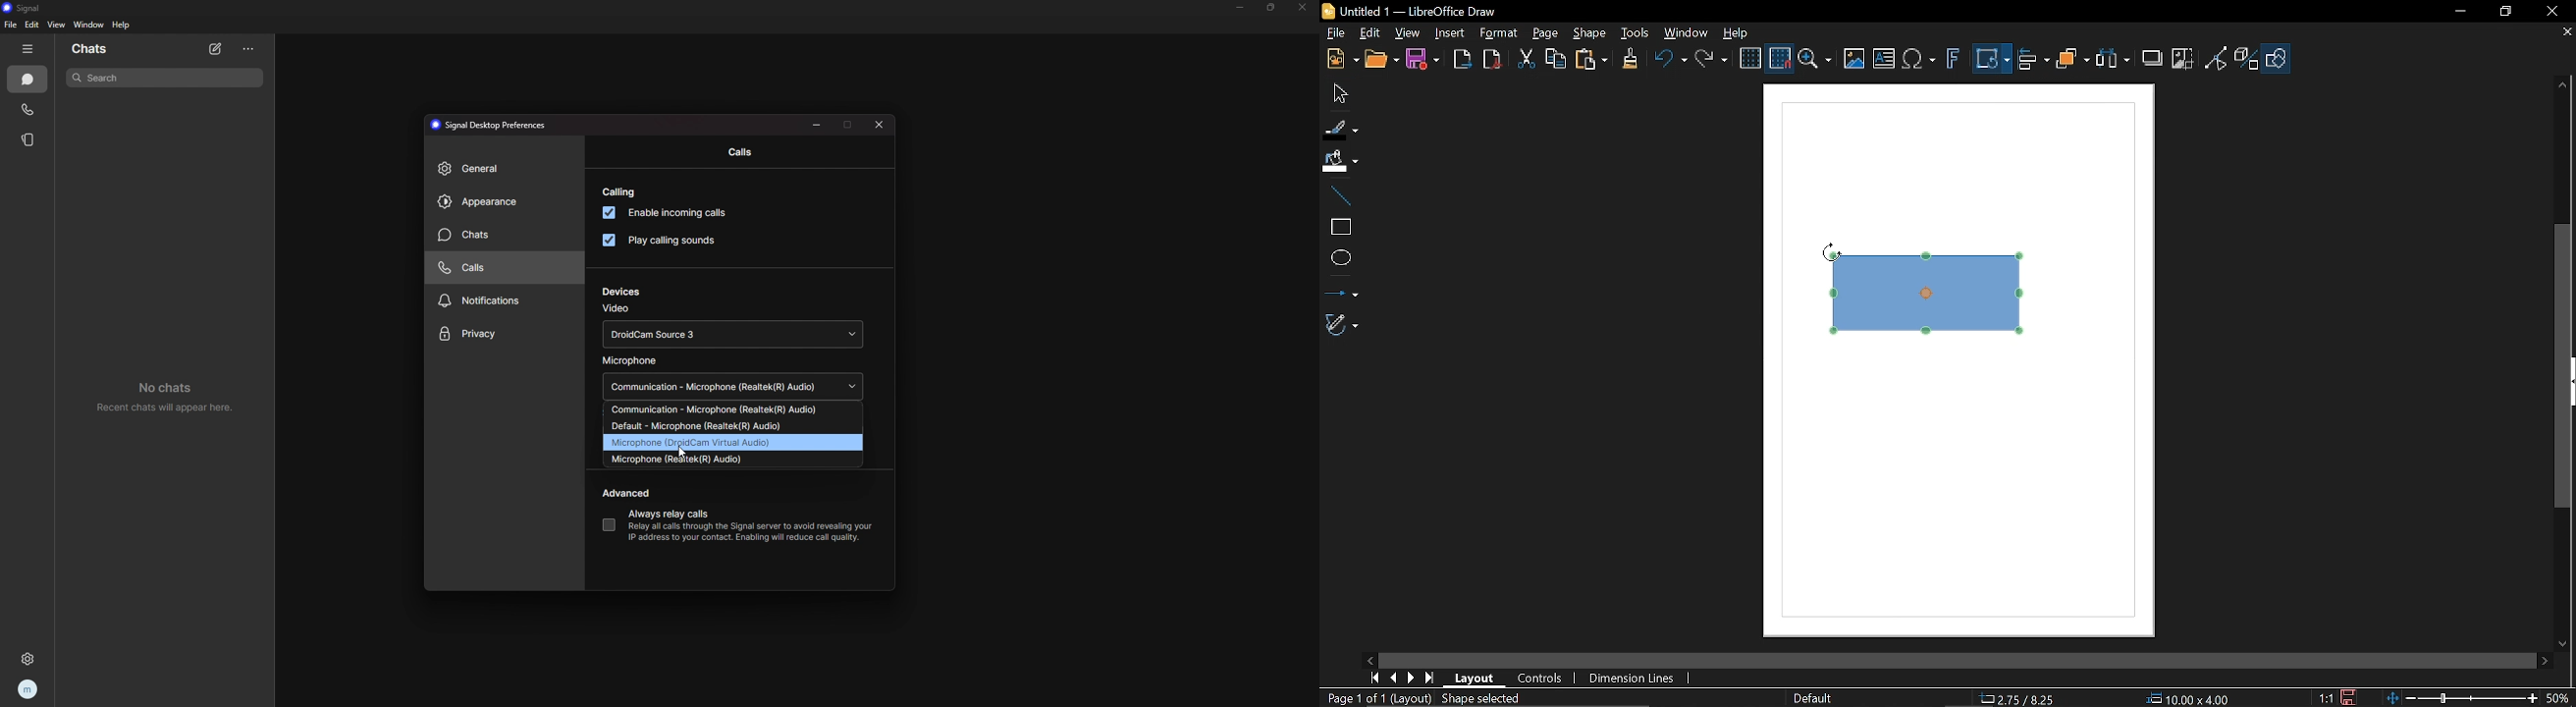 This screenshot has height=728, width=2576. Describe the element at coordinates (2550, 11) in the screenshot. I see `Close window` at that location.